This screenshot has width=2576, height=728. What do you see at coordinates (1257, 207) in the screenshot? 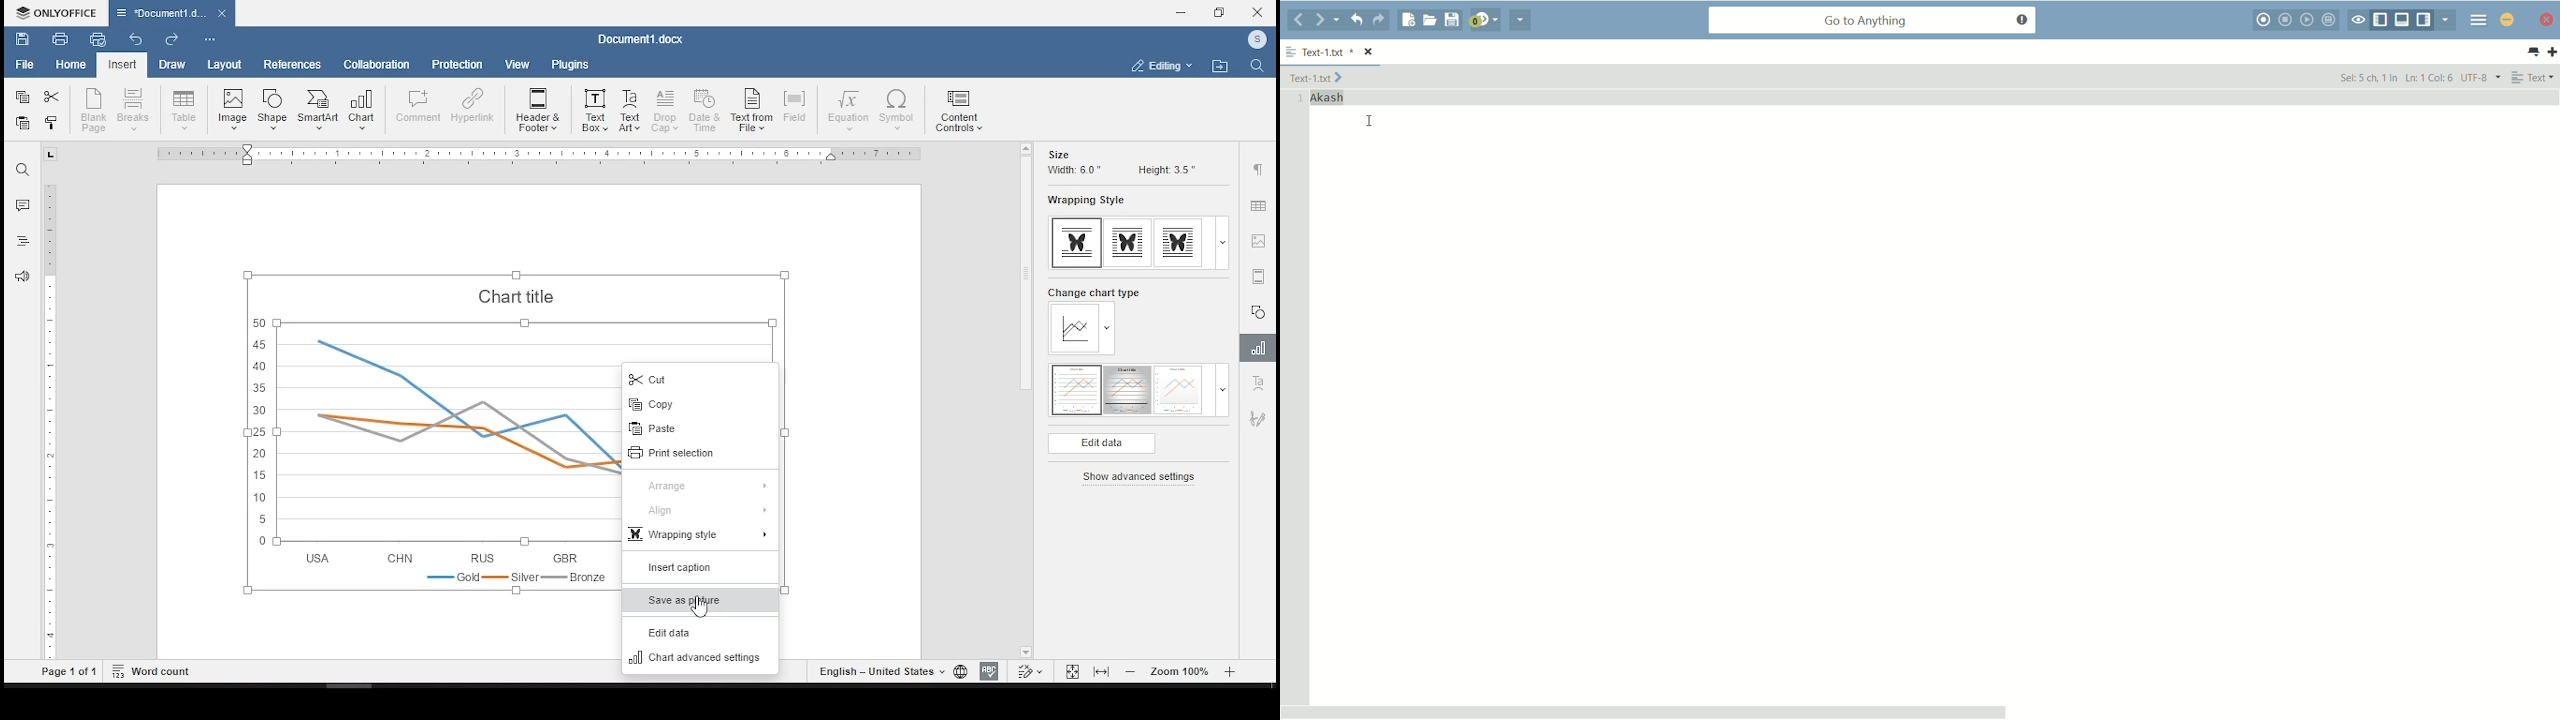
I see `table settings` at bounding box center [1257, 207].